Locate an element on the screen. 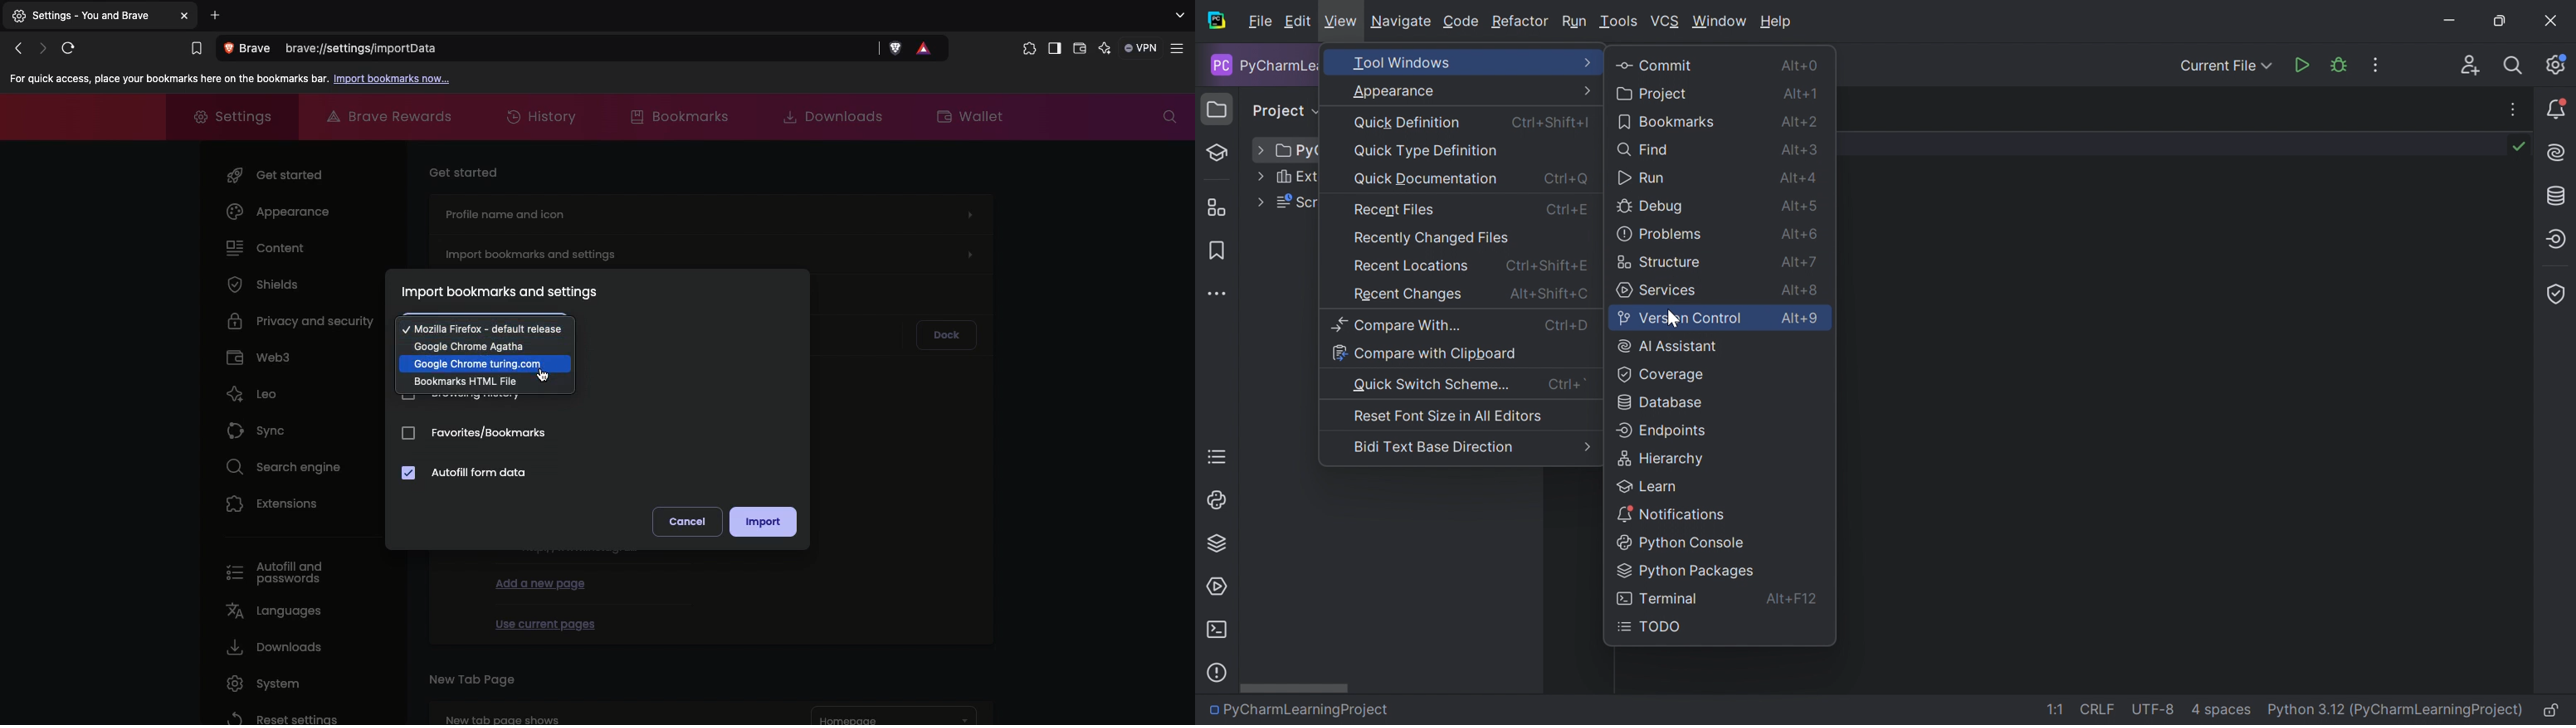 This screenshot has width=2576, height=728. Ctrl+E is located at coordinates (1566, 209).